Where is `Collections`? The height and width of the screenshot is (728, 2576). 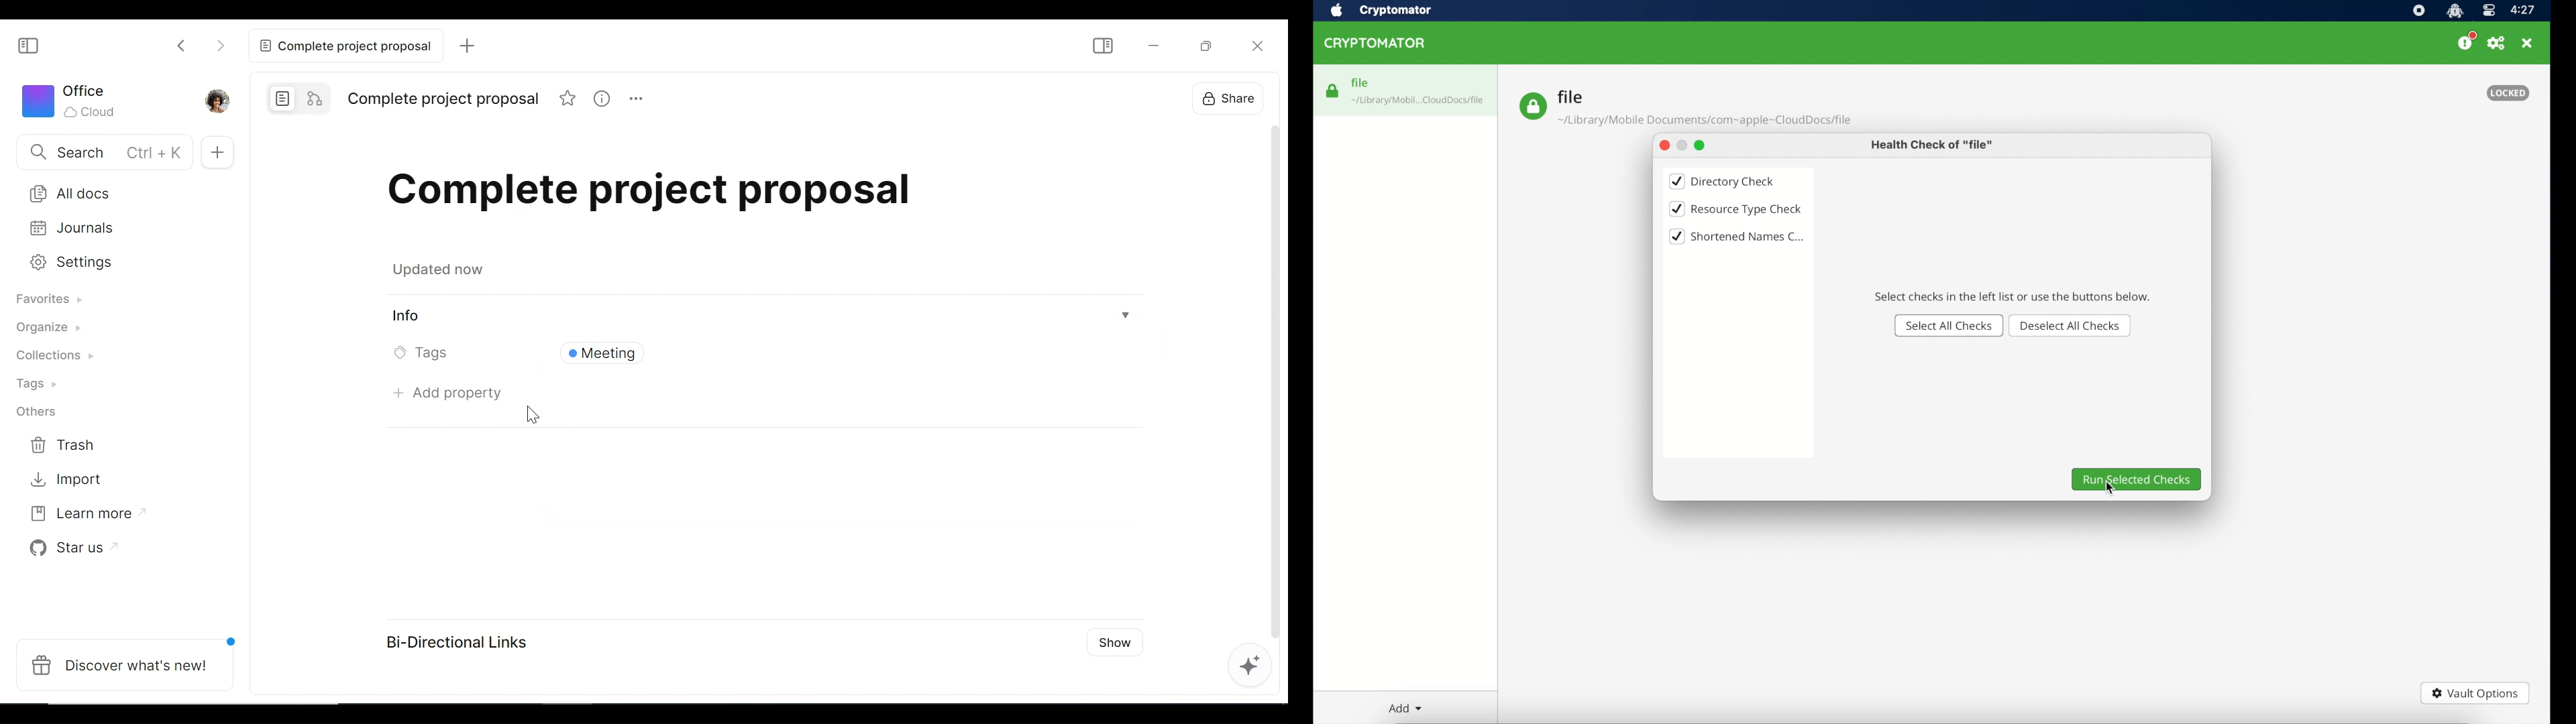 Collections is located at coordinates (63, 357).